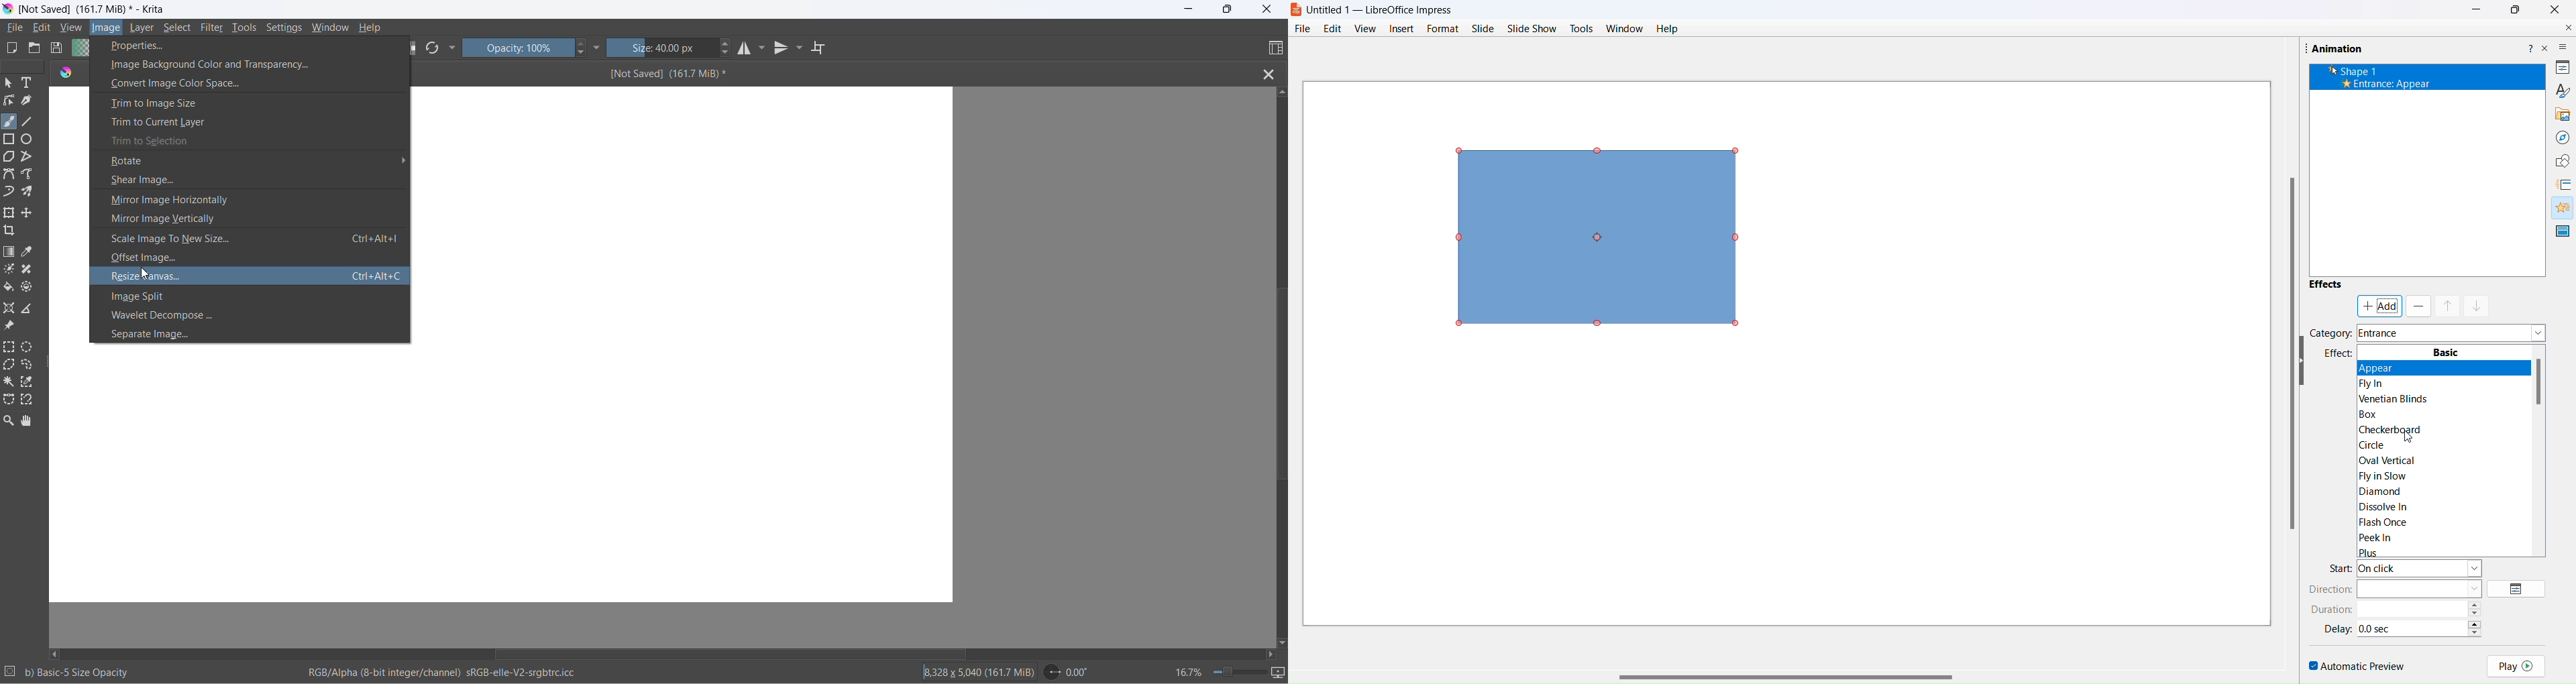  What do you see at coordinates (1189, 10) in the screenshot?
I see `minimize` at bounding box center [1189, 10].